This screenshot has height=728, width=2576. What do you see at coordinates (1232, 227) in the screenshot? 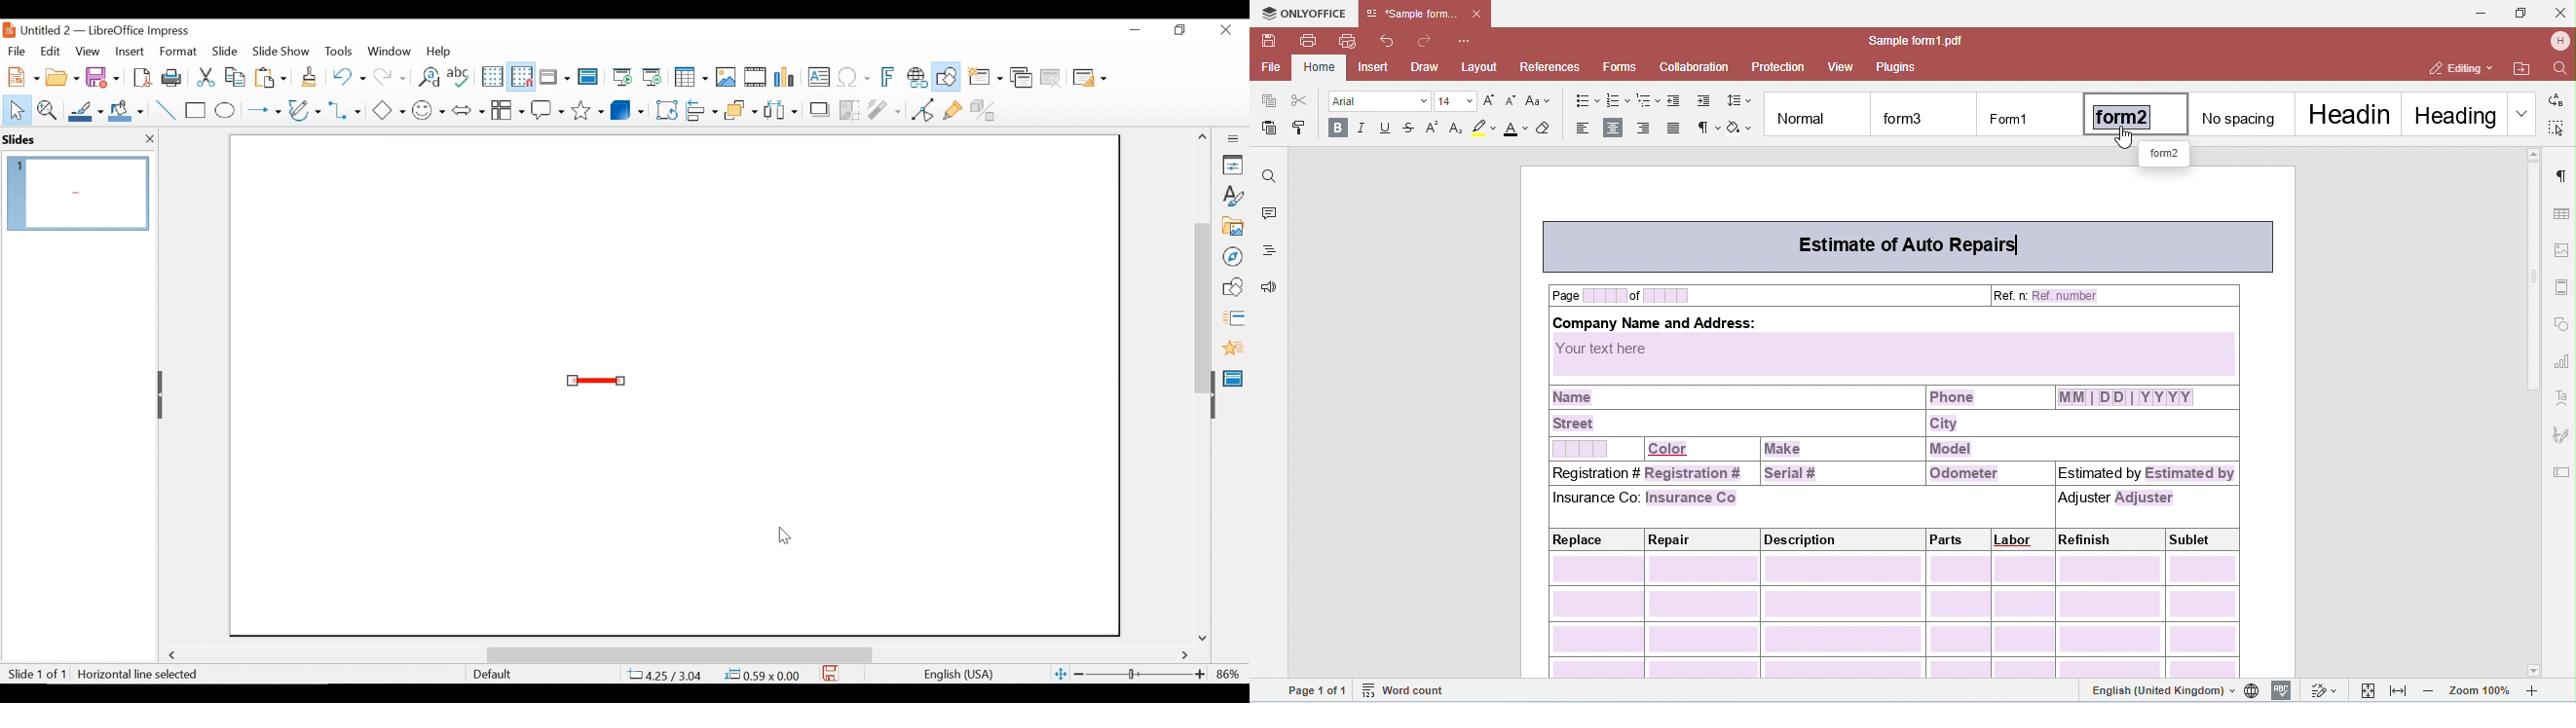
I see `Galler` at bounding box center [1232, 227].